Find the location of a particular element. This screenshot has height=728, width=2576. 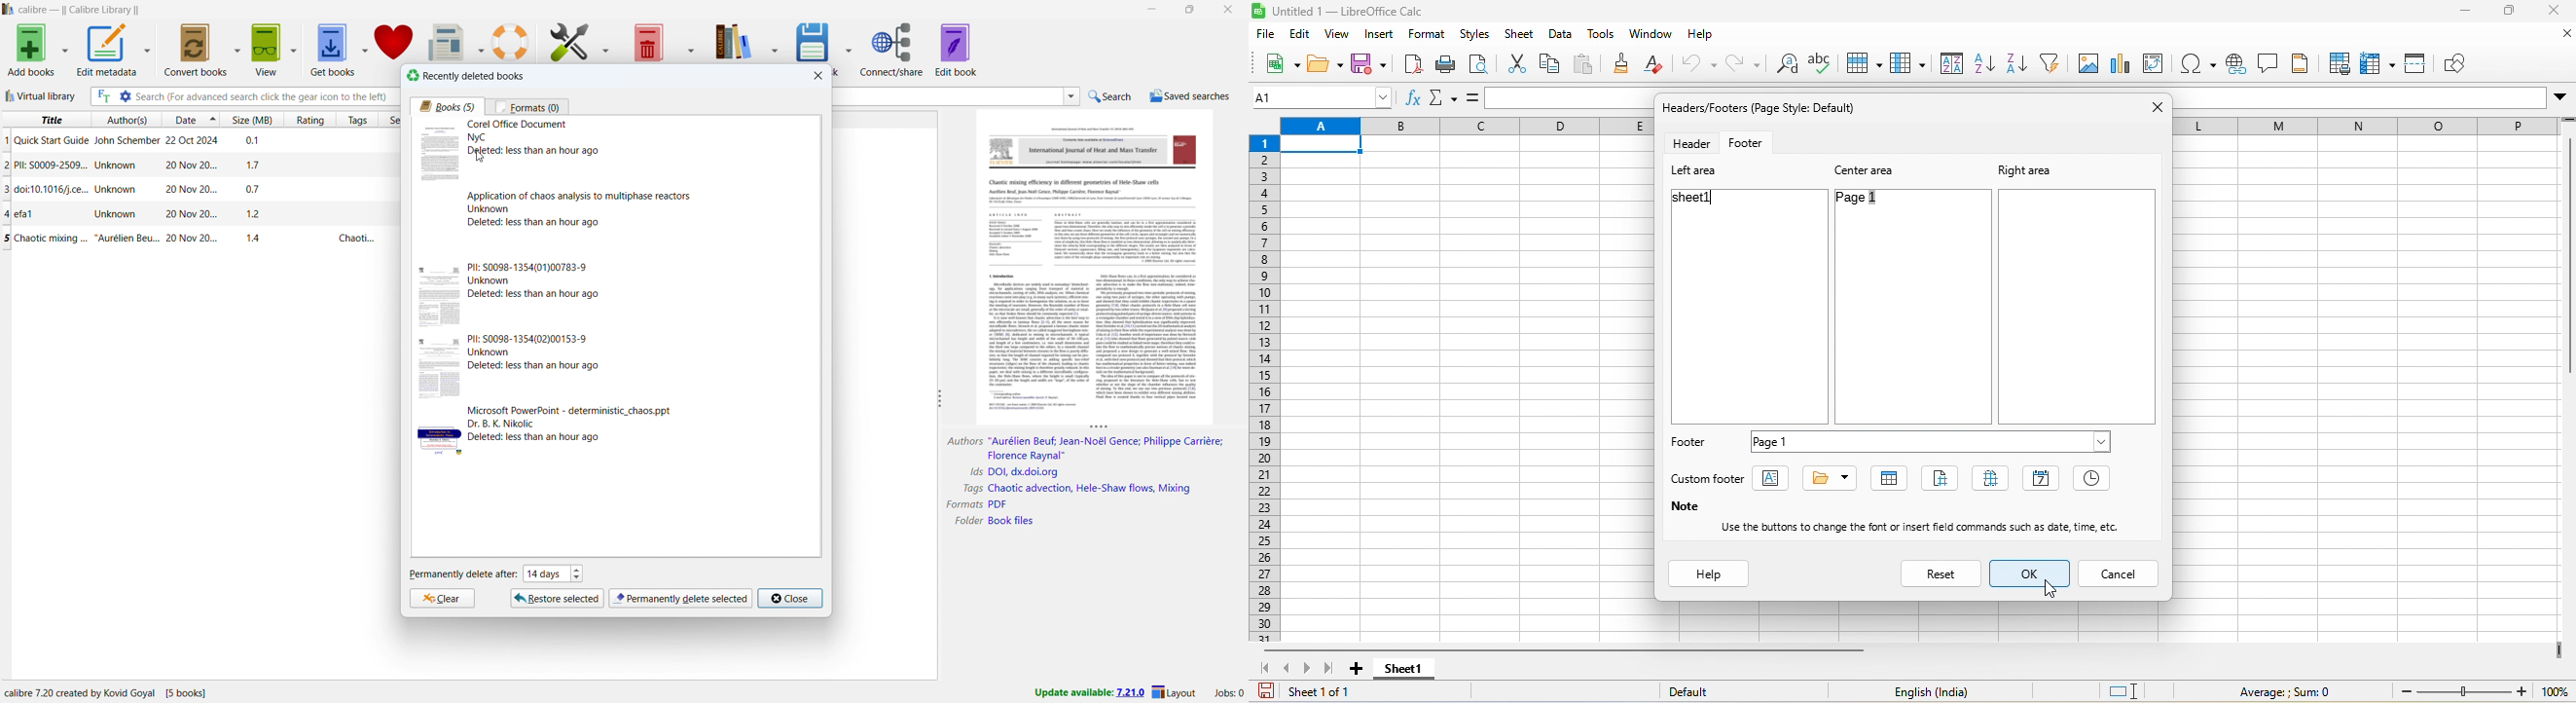

format is located at coordinates (1429, 37).